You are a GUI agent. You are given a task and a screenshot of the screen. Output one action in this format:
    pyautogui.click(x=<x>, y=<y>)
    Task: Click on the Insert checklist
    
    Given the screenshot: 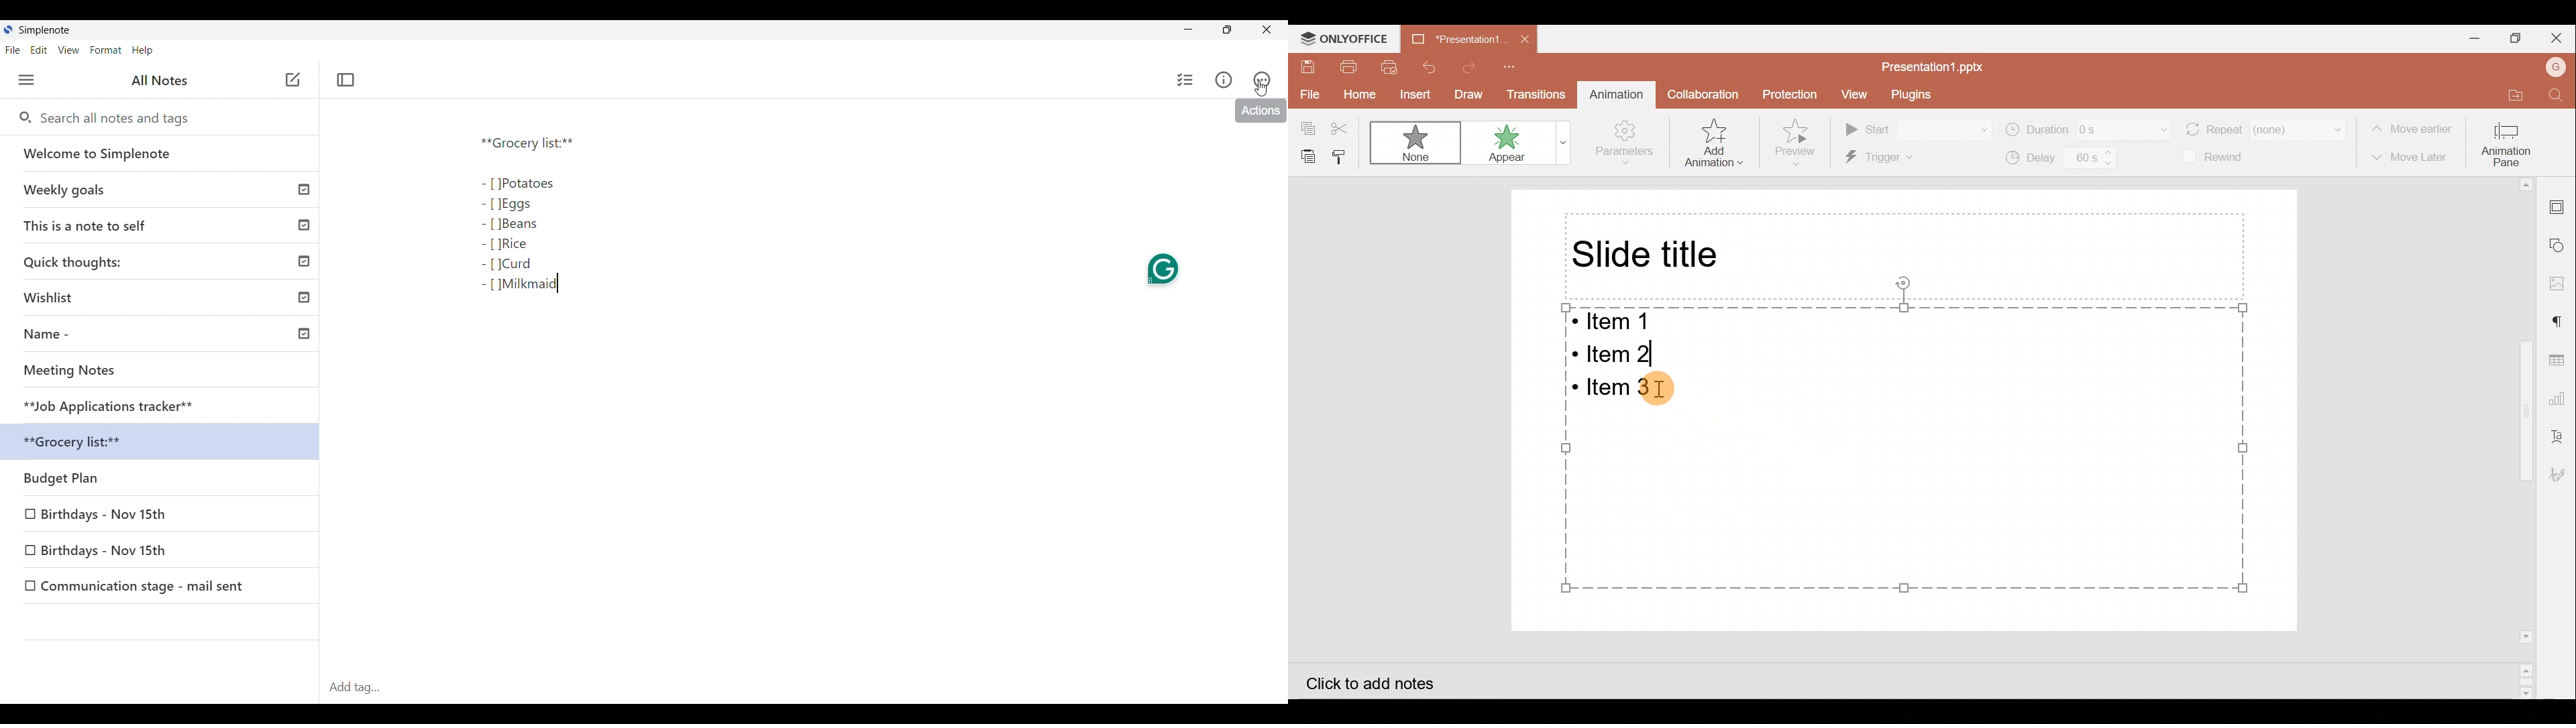 What is the action you would take?
    pyautogui.click(x=1186, y=80)
    